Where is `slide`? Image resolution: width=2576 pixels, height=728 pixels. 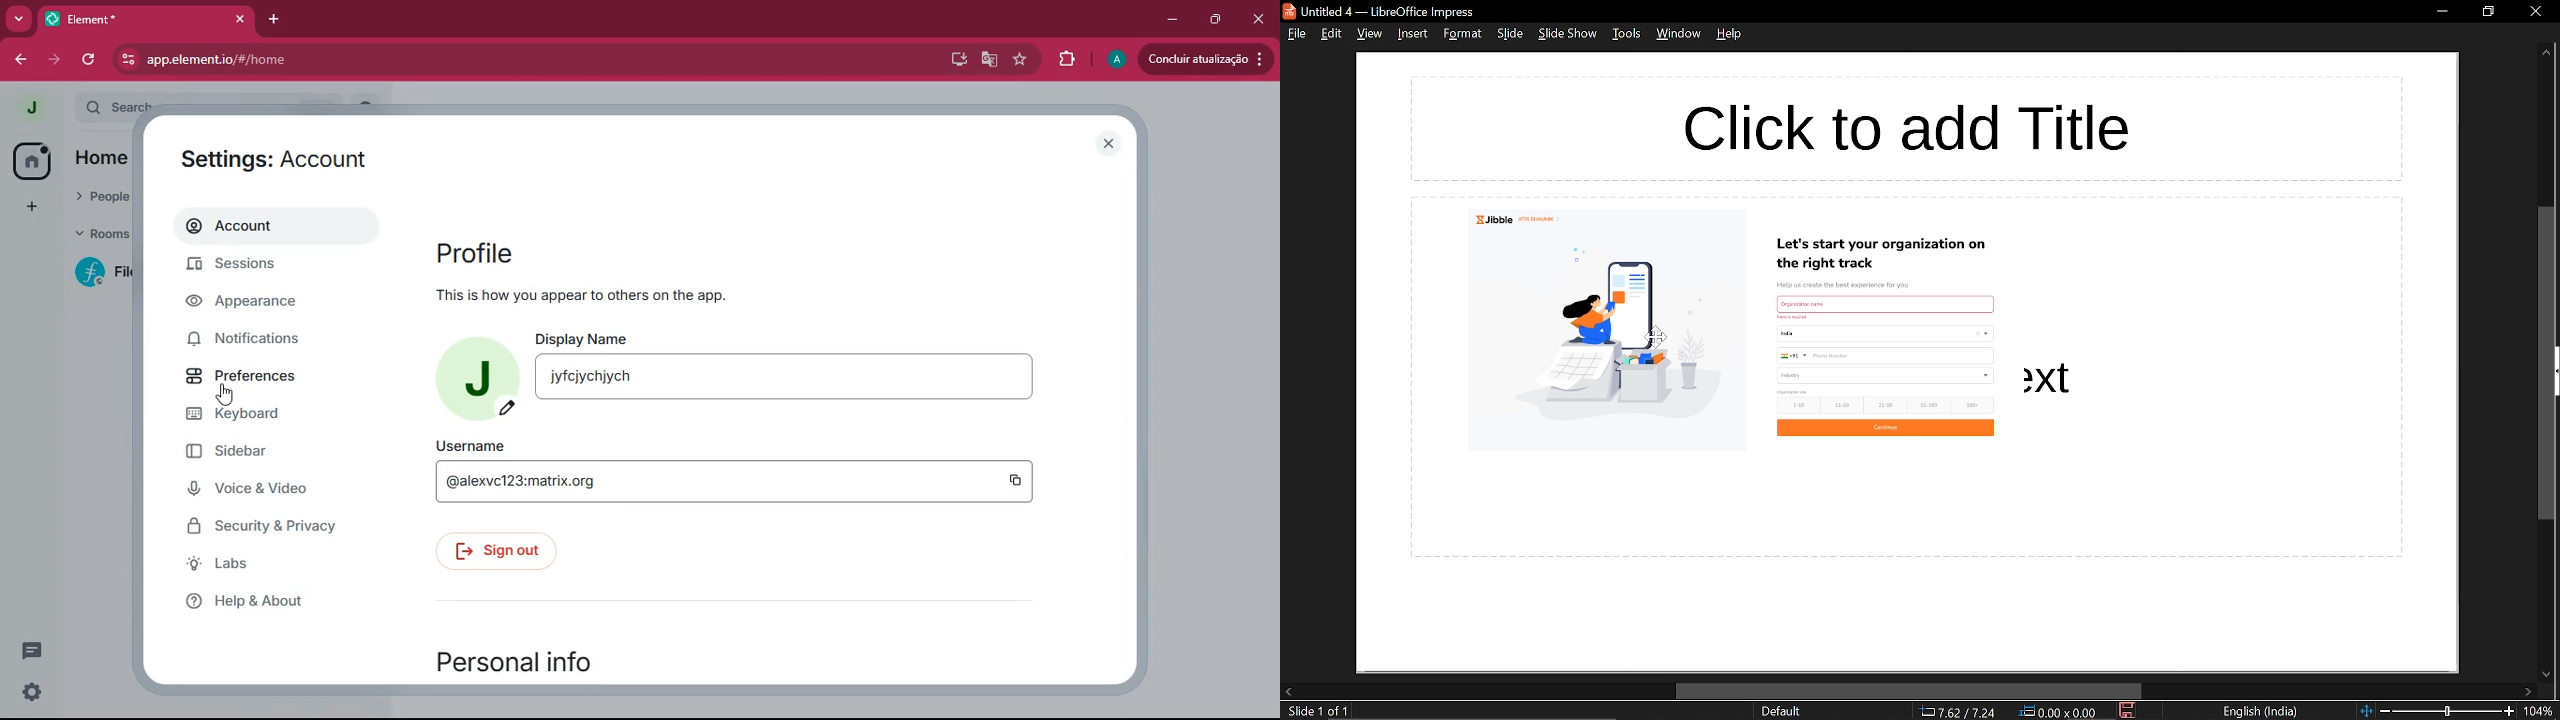
slide is located at coordinates (1510, 34).